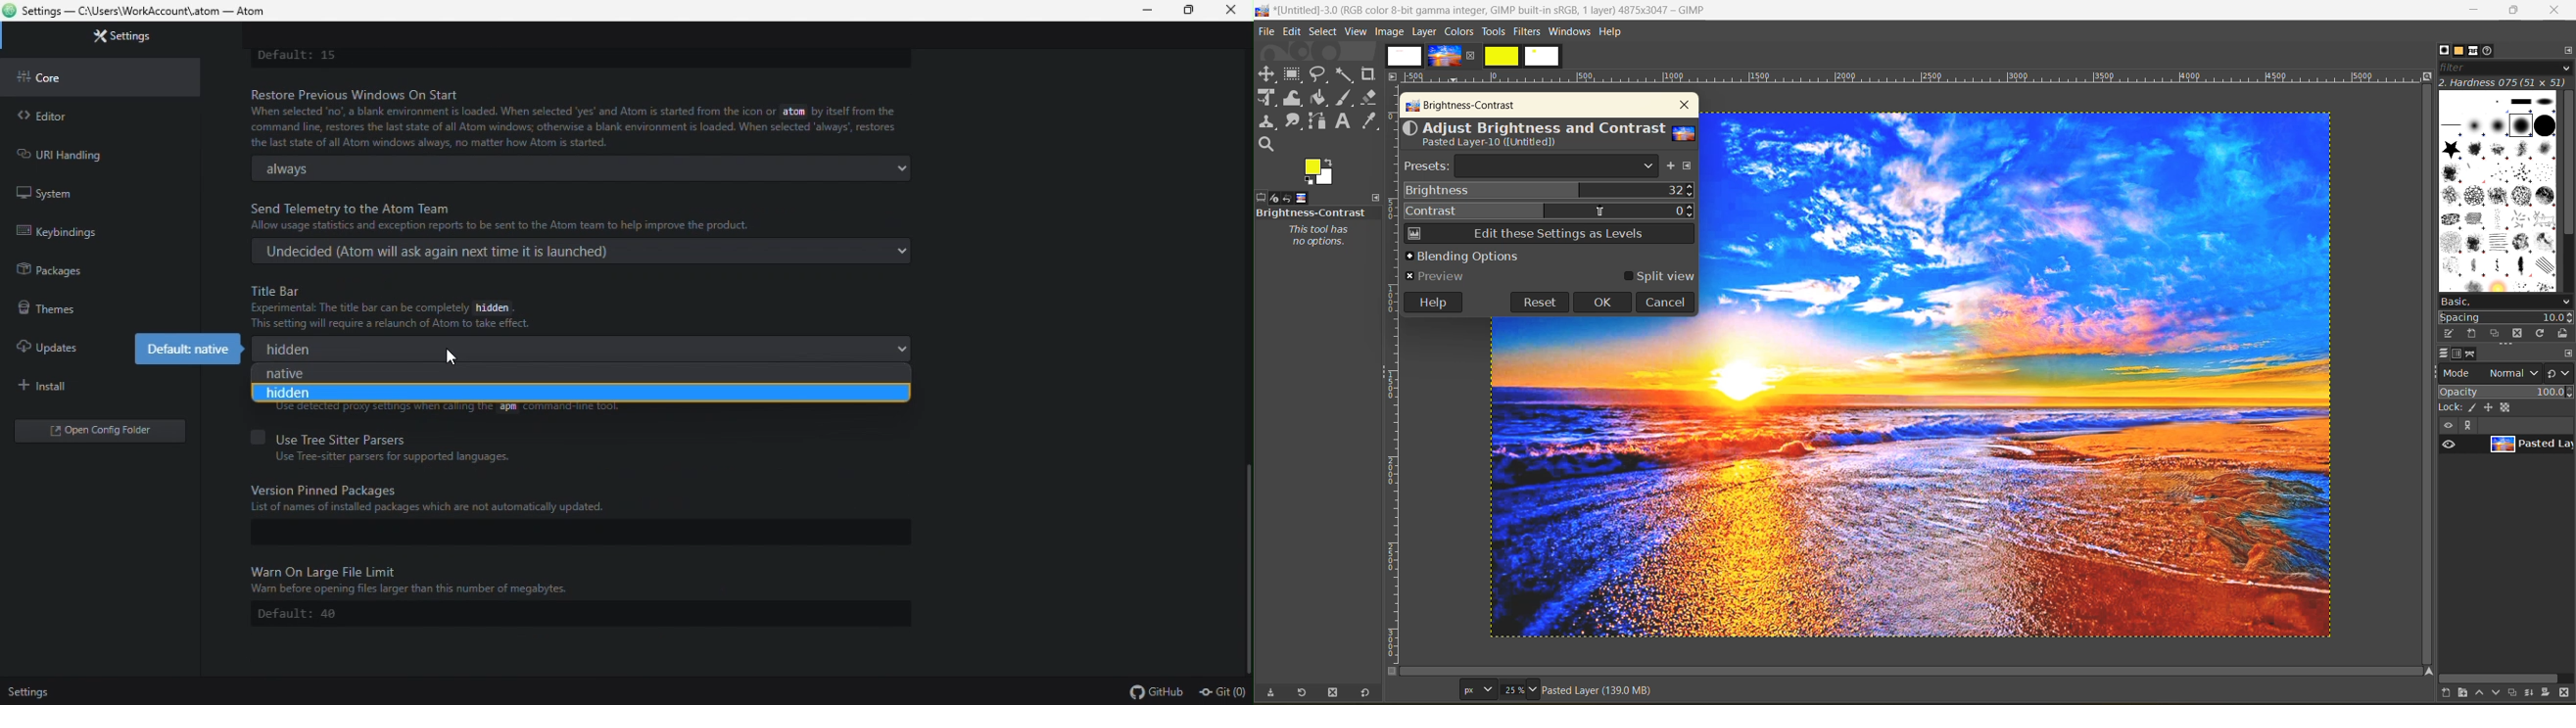 This screenshot has height=728, width=2576. Describe the element at coordinates (352, 209) in the screenshot. I see `Send Telemetry to the Atom Team` at that location.